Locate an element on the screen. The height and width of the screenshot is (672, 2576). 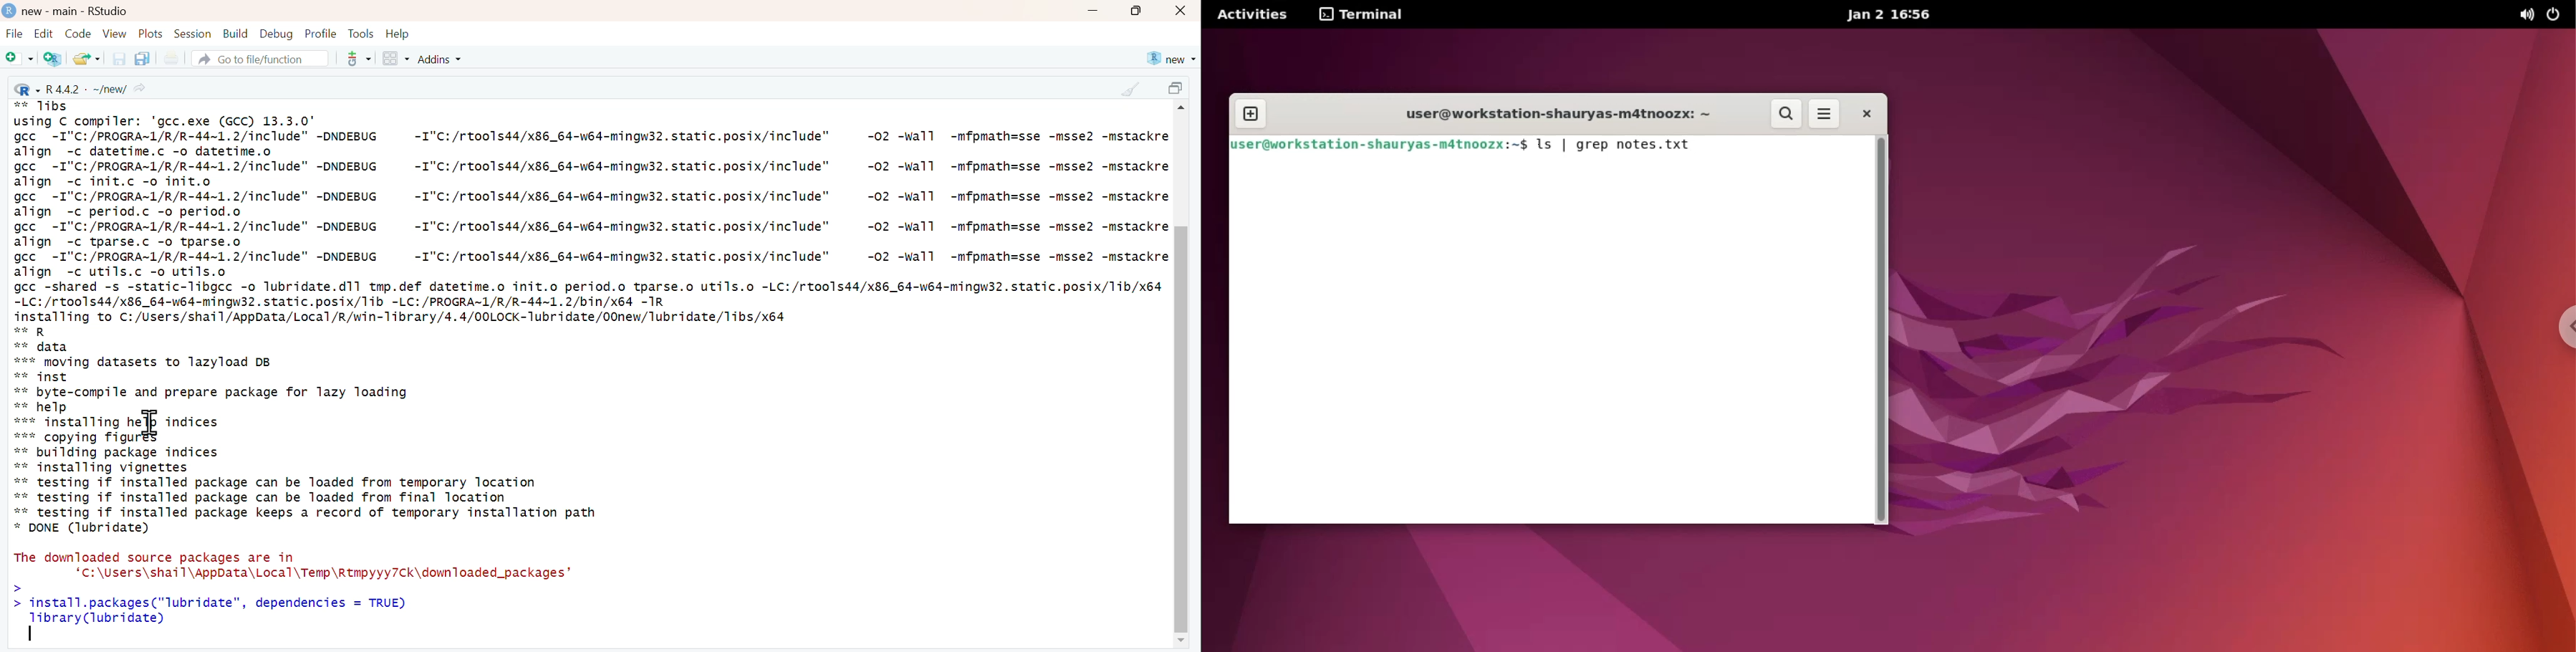
new - main - RStudio is located at coordinates (76, 11).